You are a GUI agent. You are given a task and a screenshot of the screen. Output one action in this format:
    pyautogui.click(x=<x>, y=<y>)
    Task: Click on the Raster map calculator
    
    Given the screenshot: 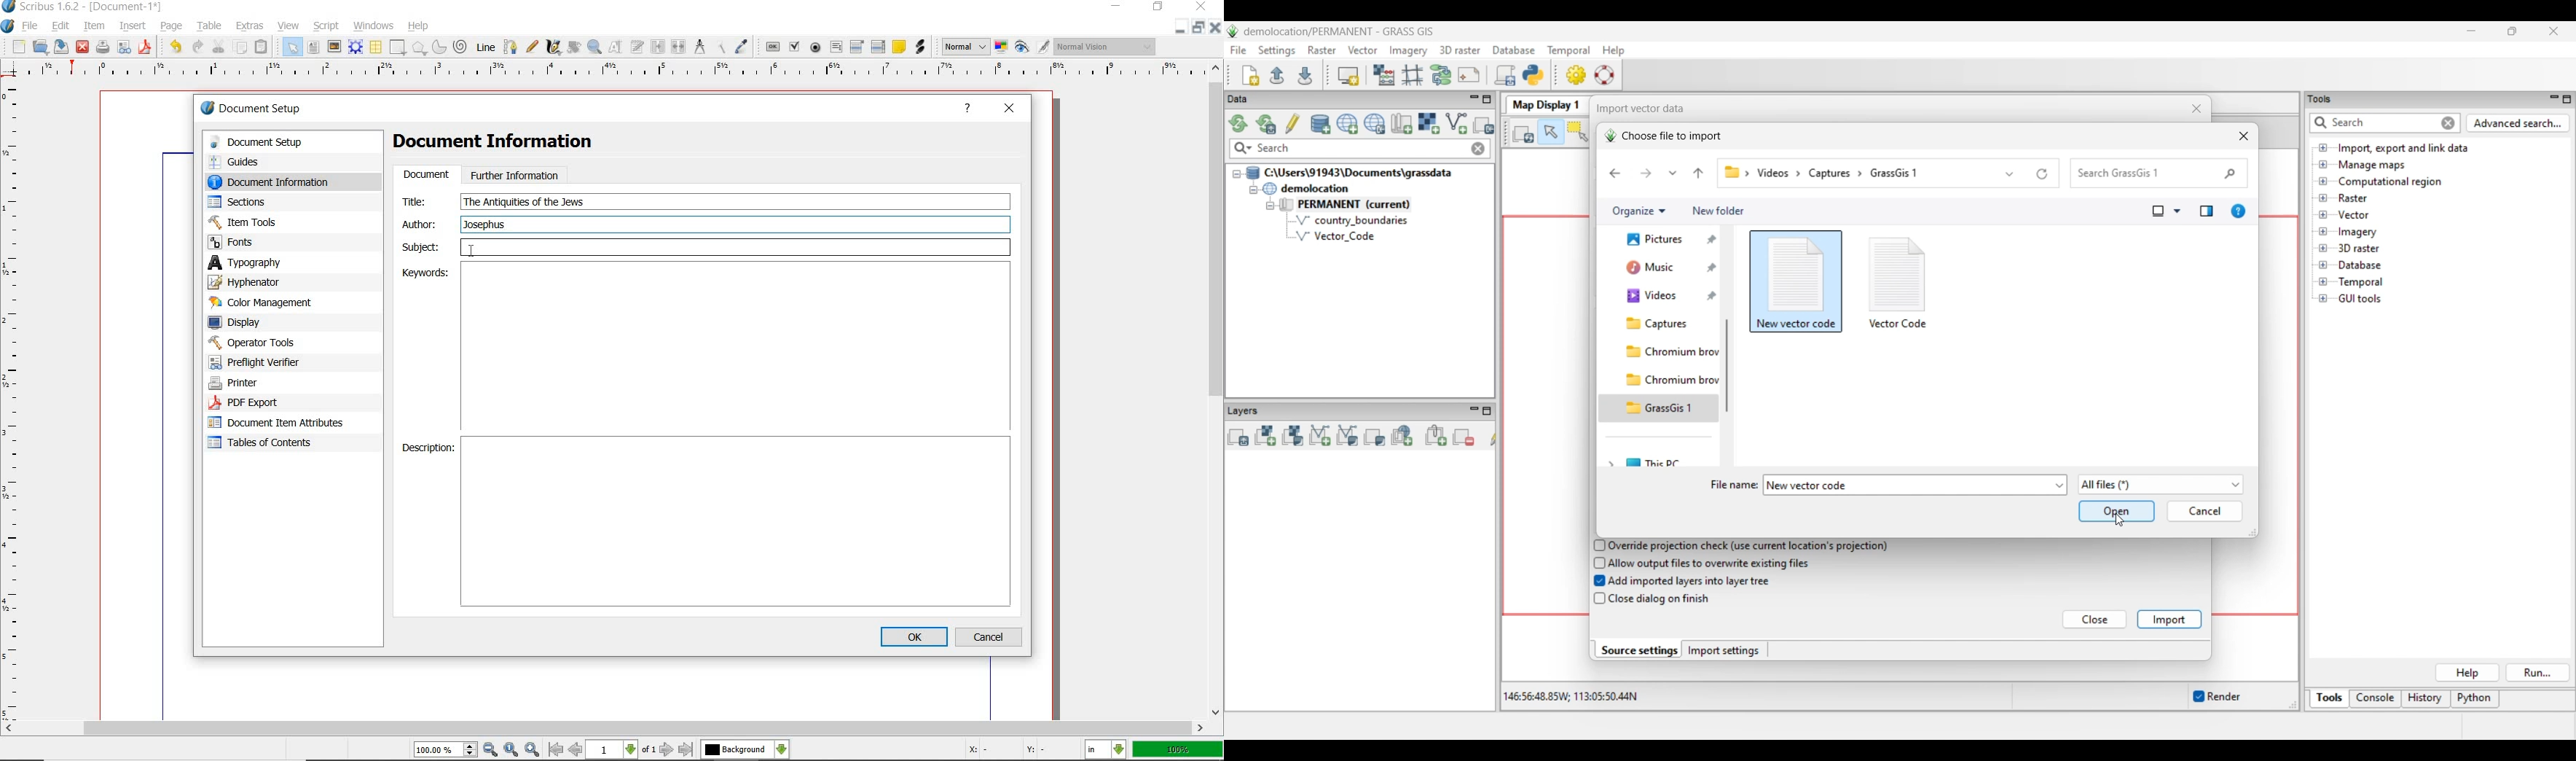 What is the action you would take?
    pyautogui.click(x=1384, y=75)
    